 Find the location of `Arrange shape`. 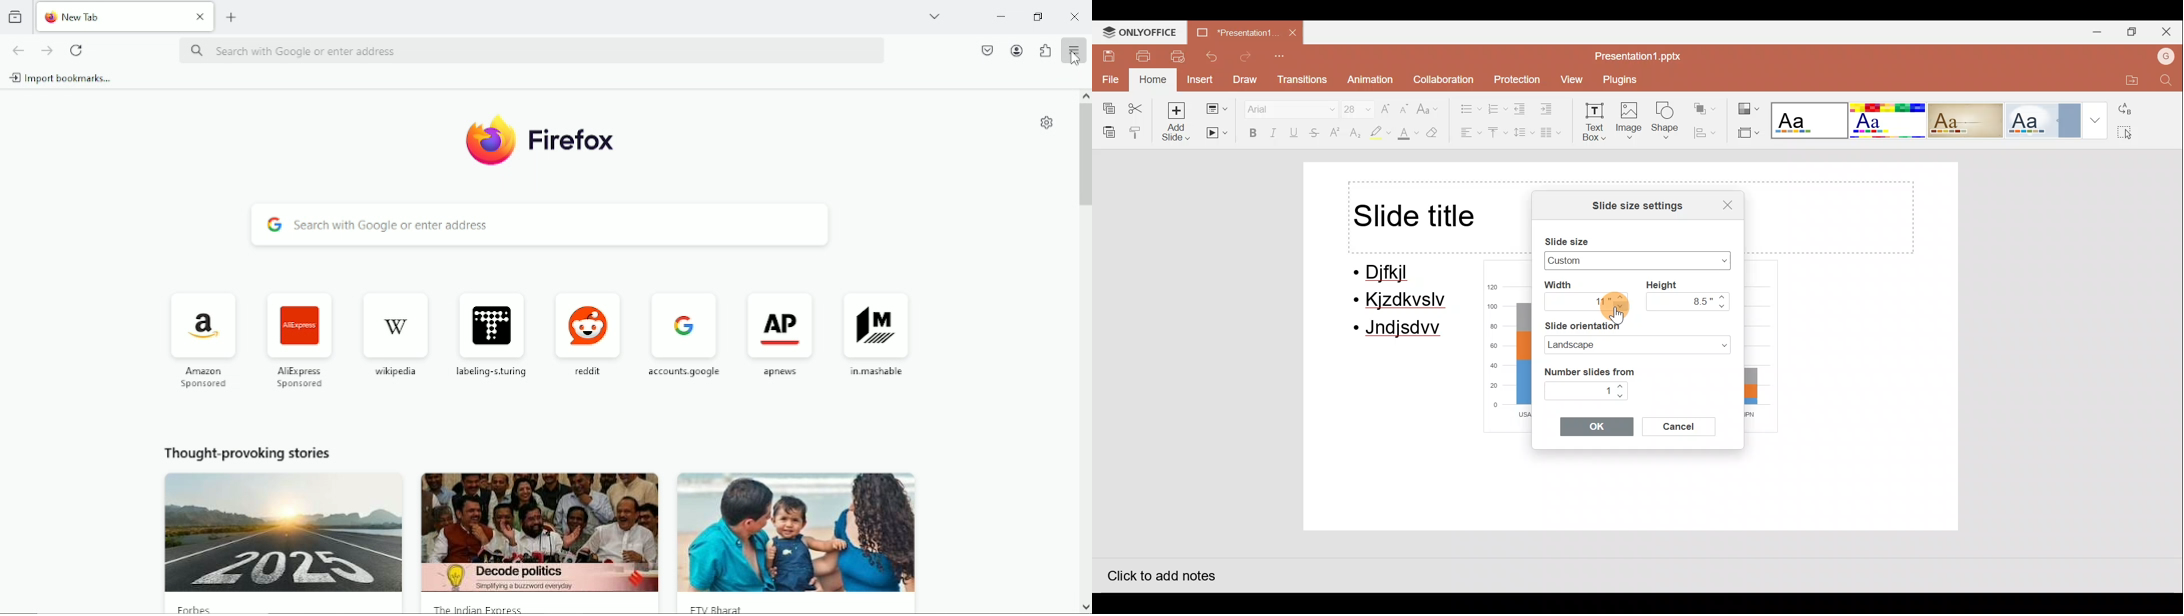

Arrange shape is located at coordinates (1707, 105).